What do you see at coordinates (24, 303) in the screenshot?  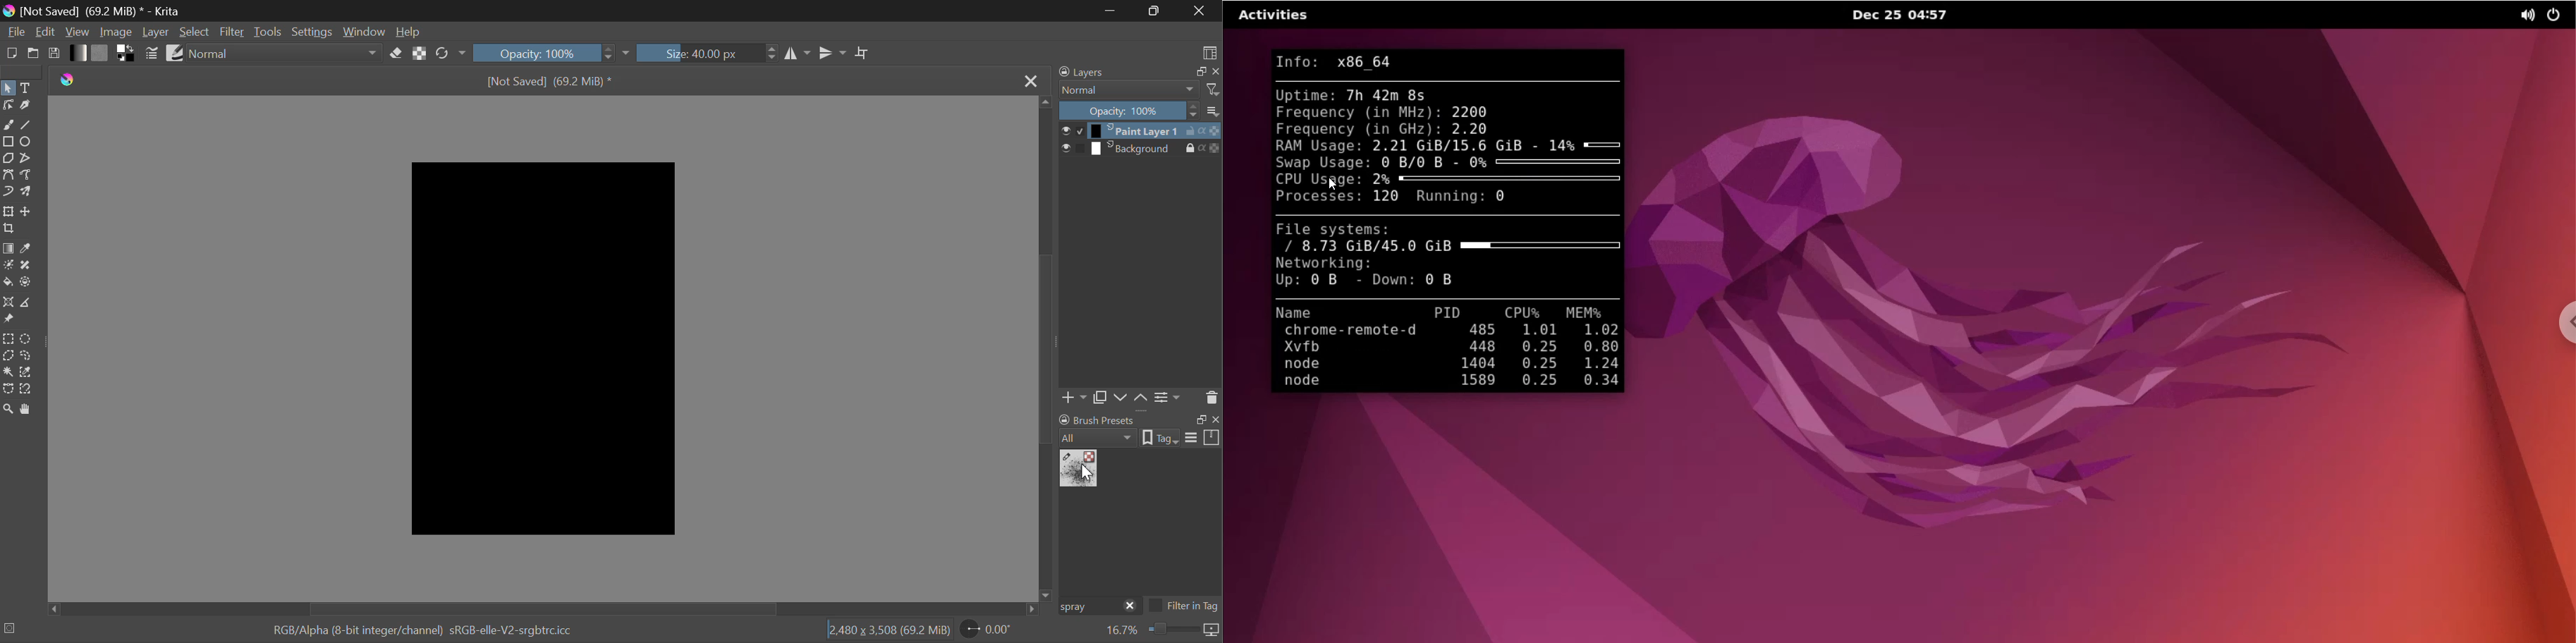 I see `Measurements` at bounding box center [24, 303].